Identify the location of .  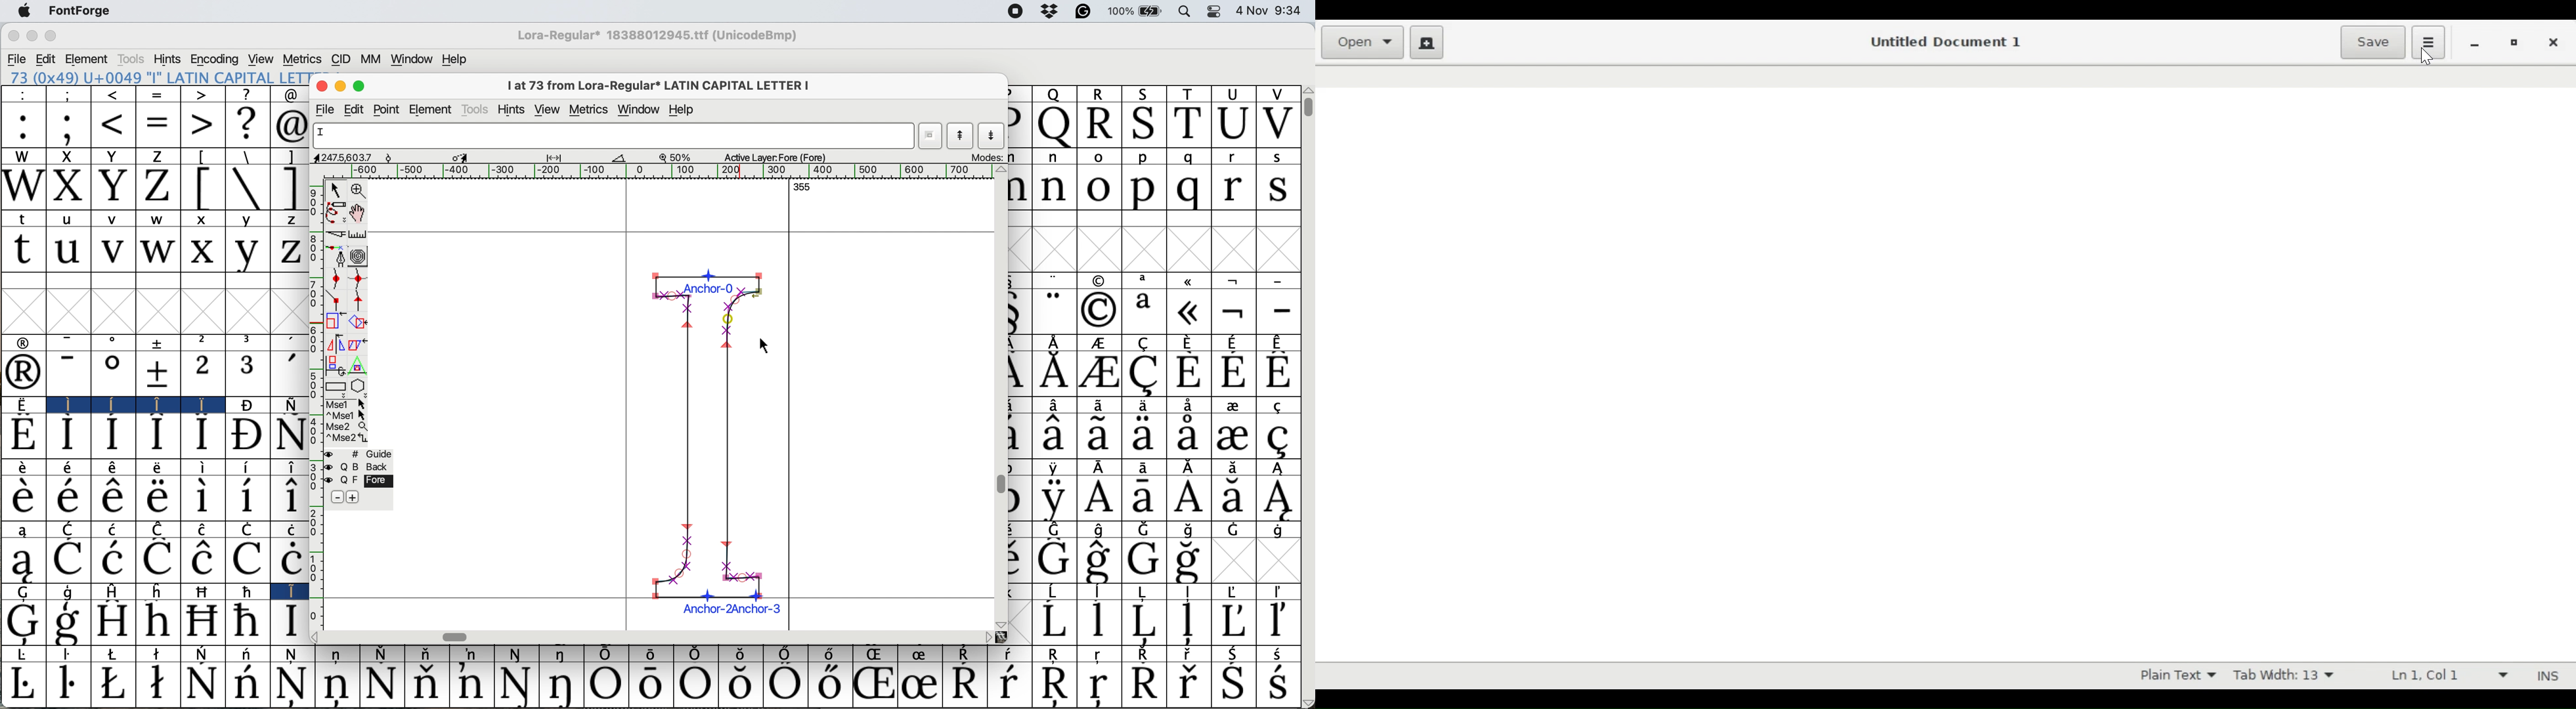
(1235, 529).